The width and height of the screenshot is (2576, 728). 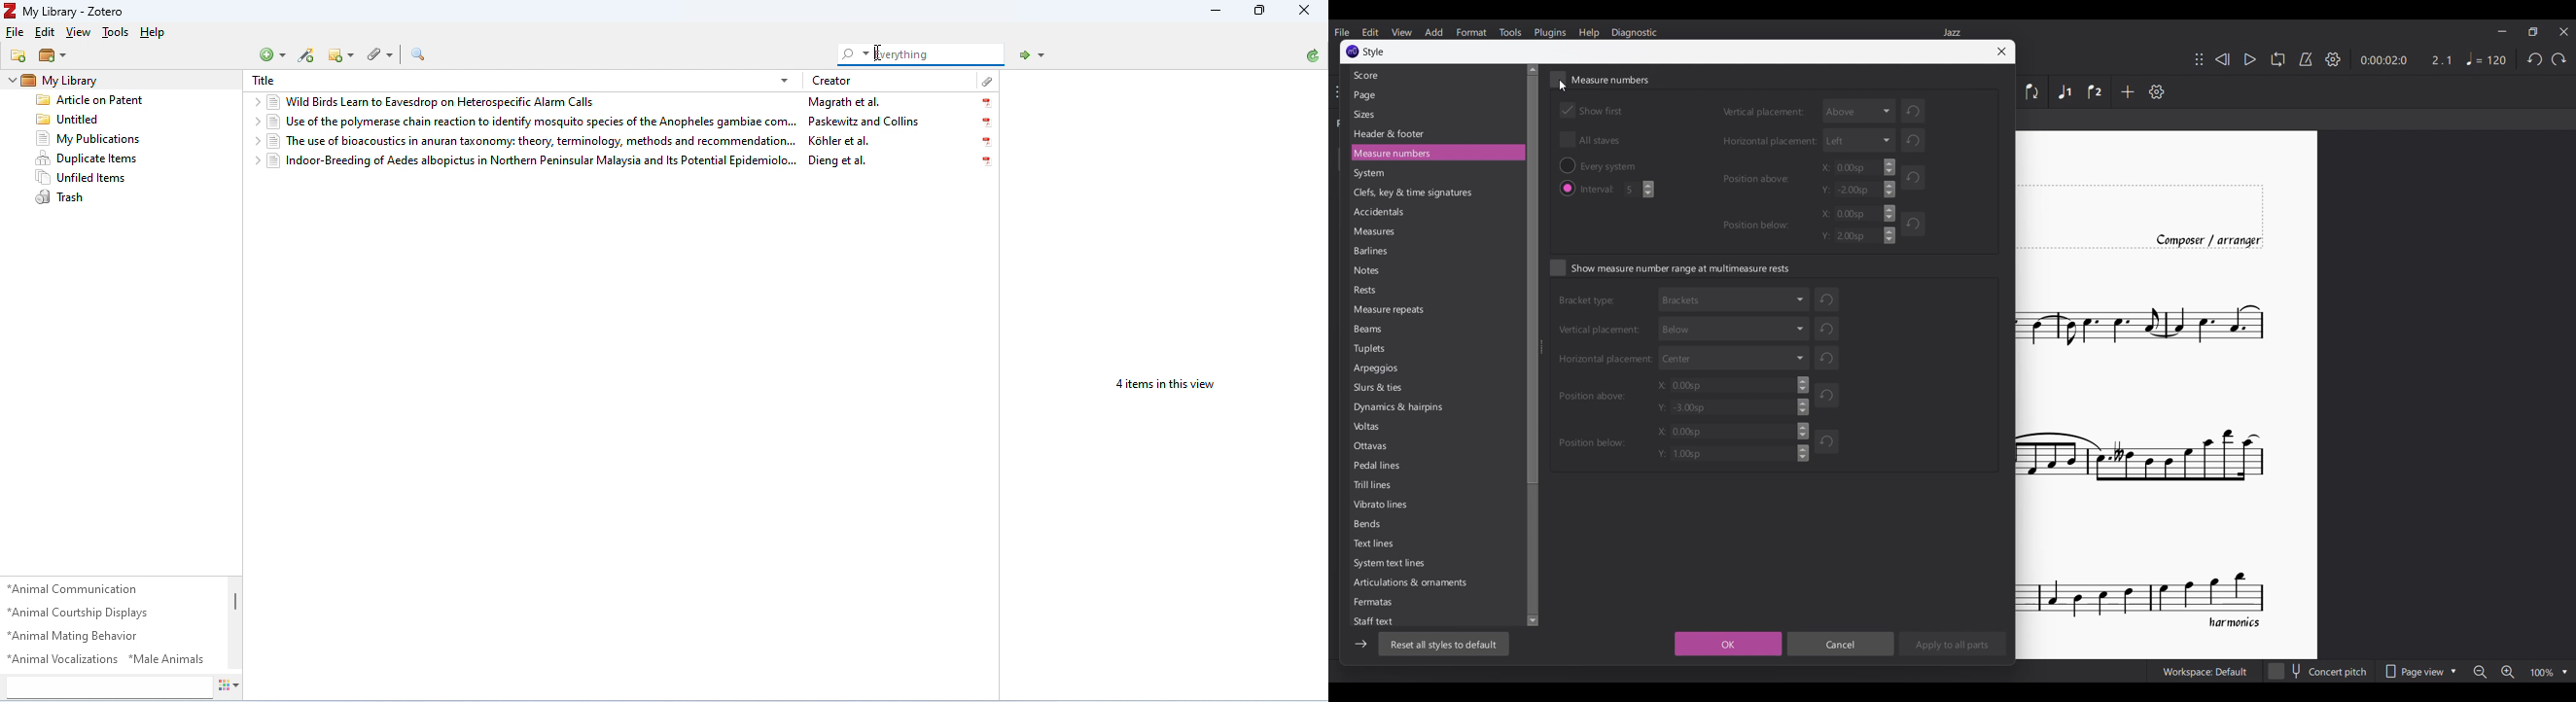 What do you see at coordinates (78, 589) in the screenshot?
I see `*Animal Communication` at bounding box center [78, 589].